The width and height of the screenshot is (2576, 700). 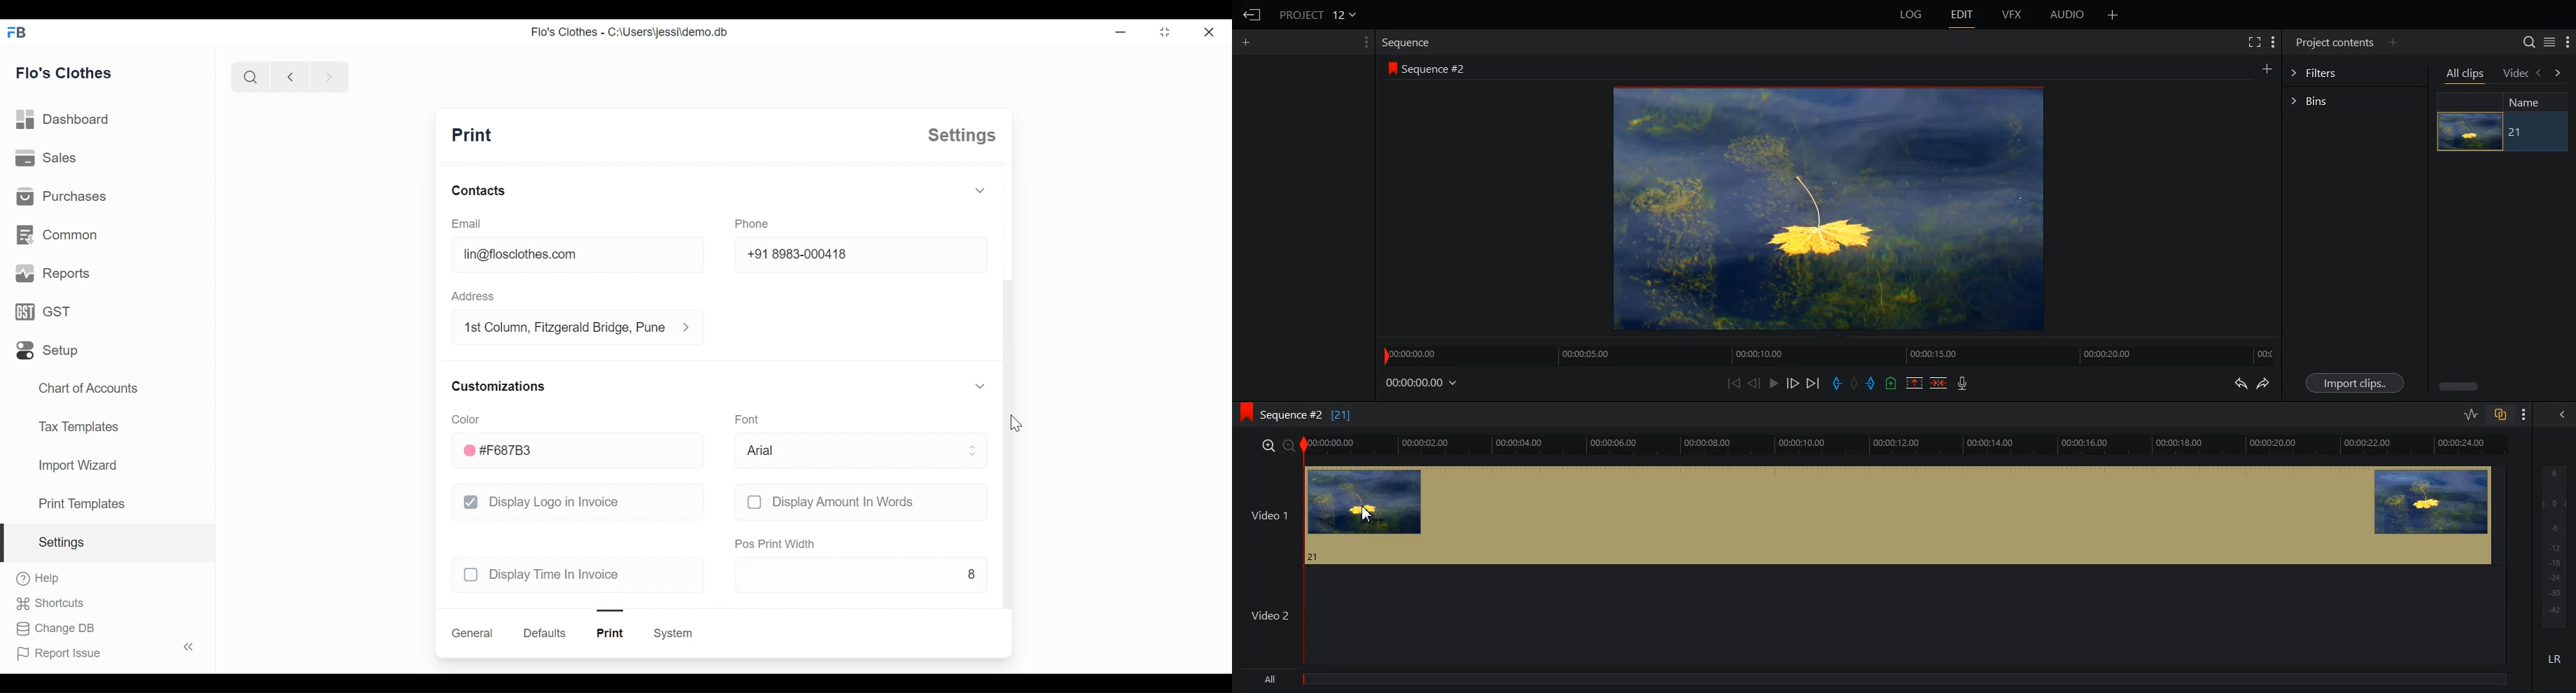 I want to click on Sequence, so click(x=1410, y=43).